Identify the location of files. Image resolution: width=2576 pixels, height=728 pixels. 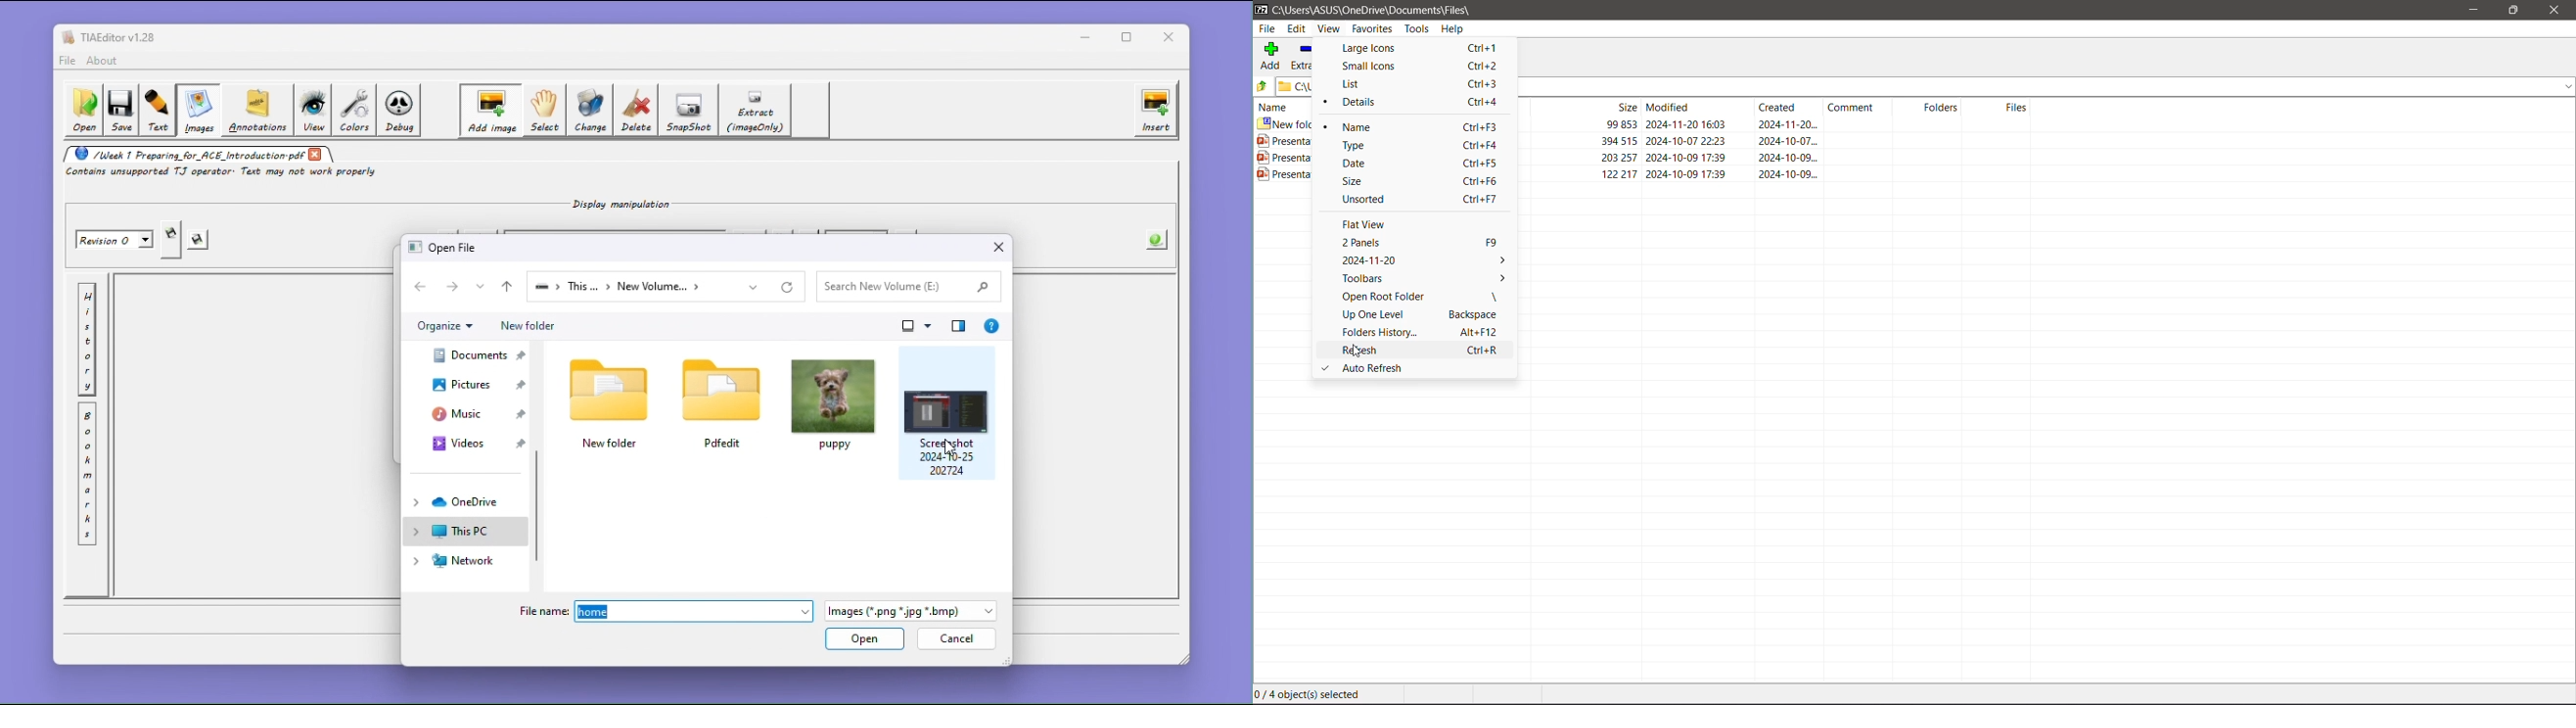
(2000, 106).